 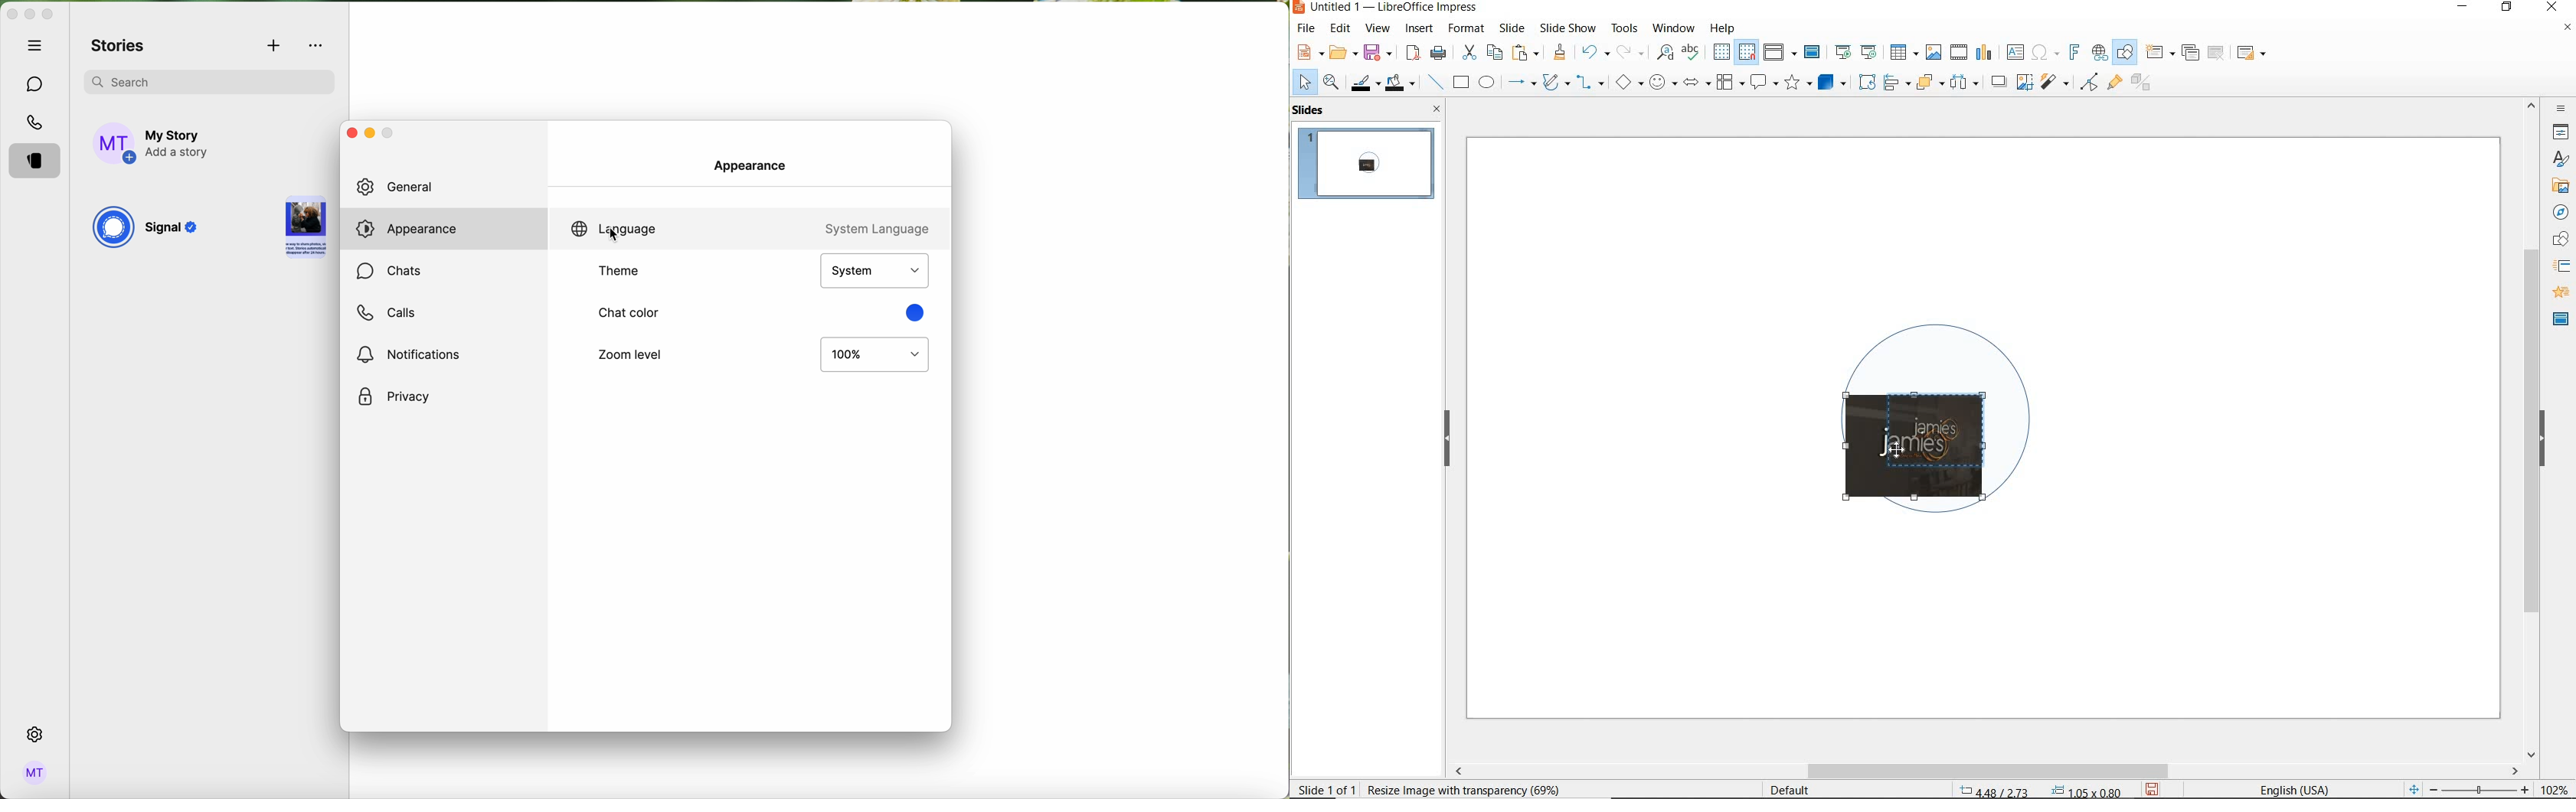 I want to click on clone formatting, so click(x=1560, y=53).